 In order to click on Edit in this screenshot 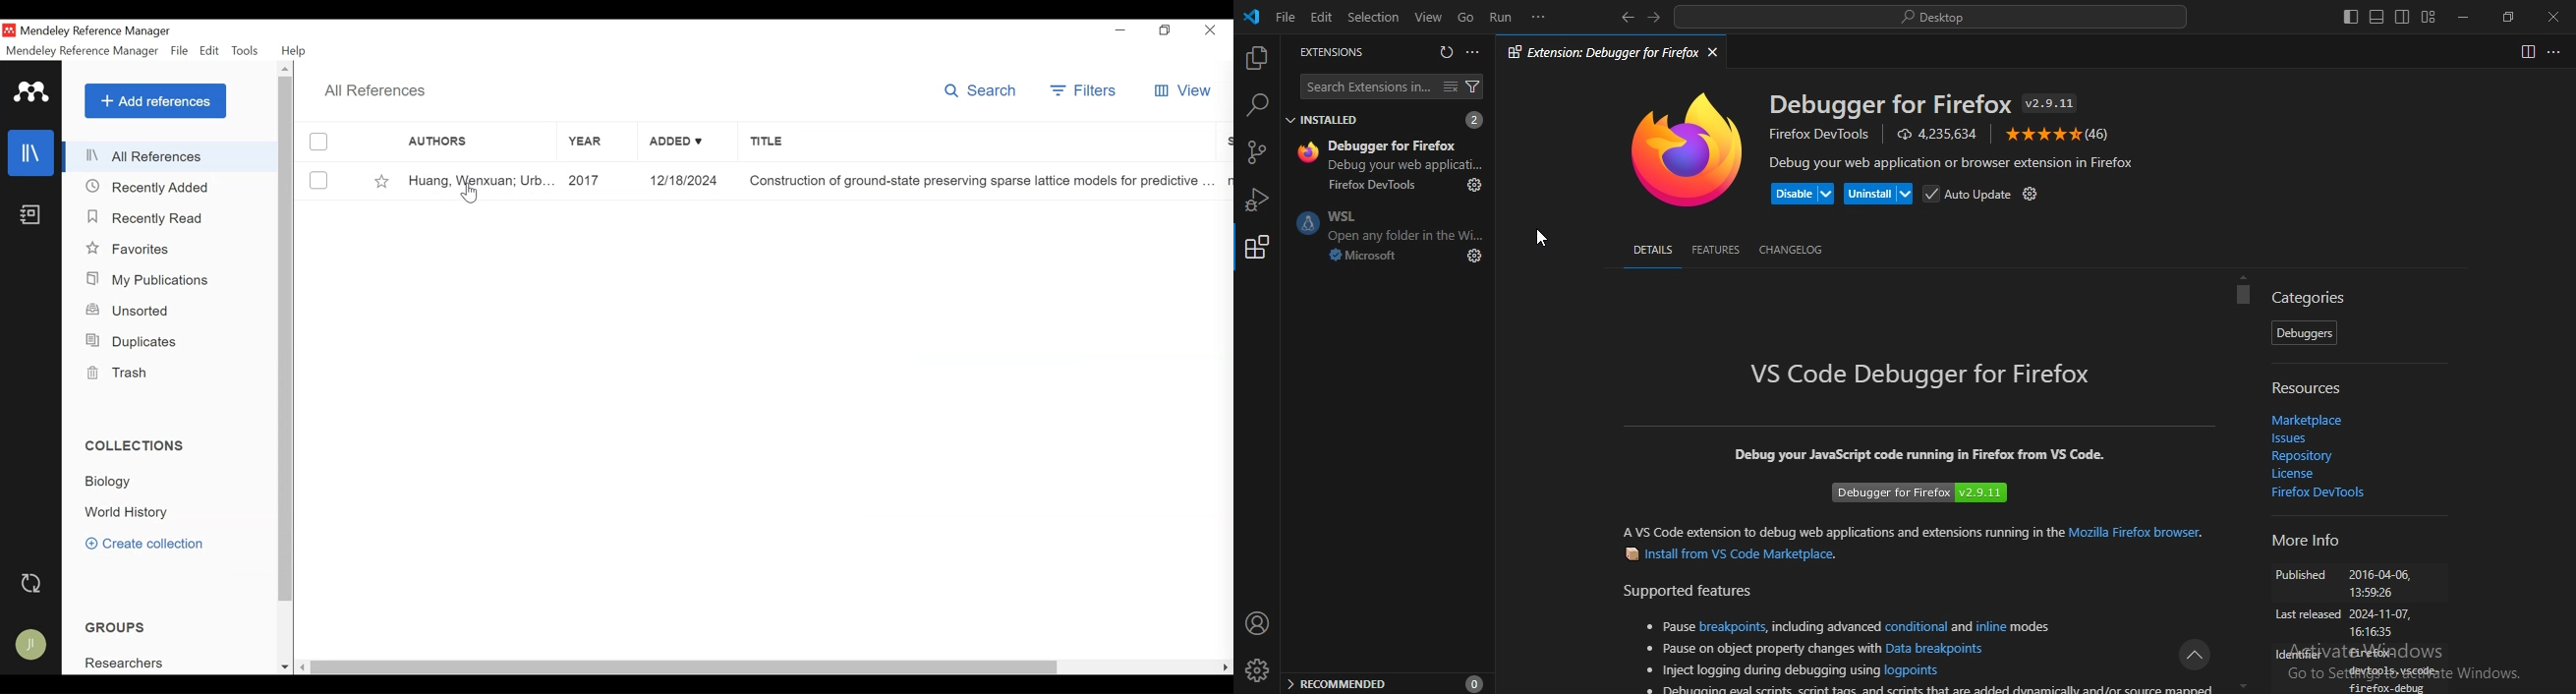, I will do `click(209, 51)`.